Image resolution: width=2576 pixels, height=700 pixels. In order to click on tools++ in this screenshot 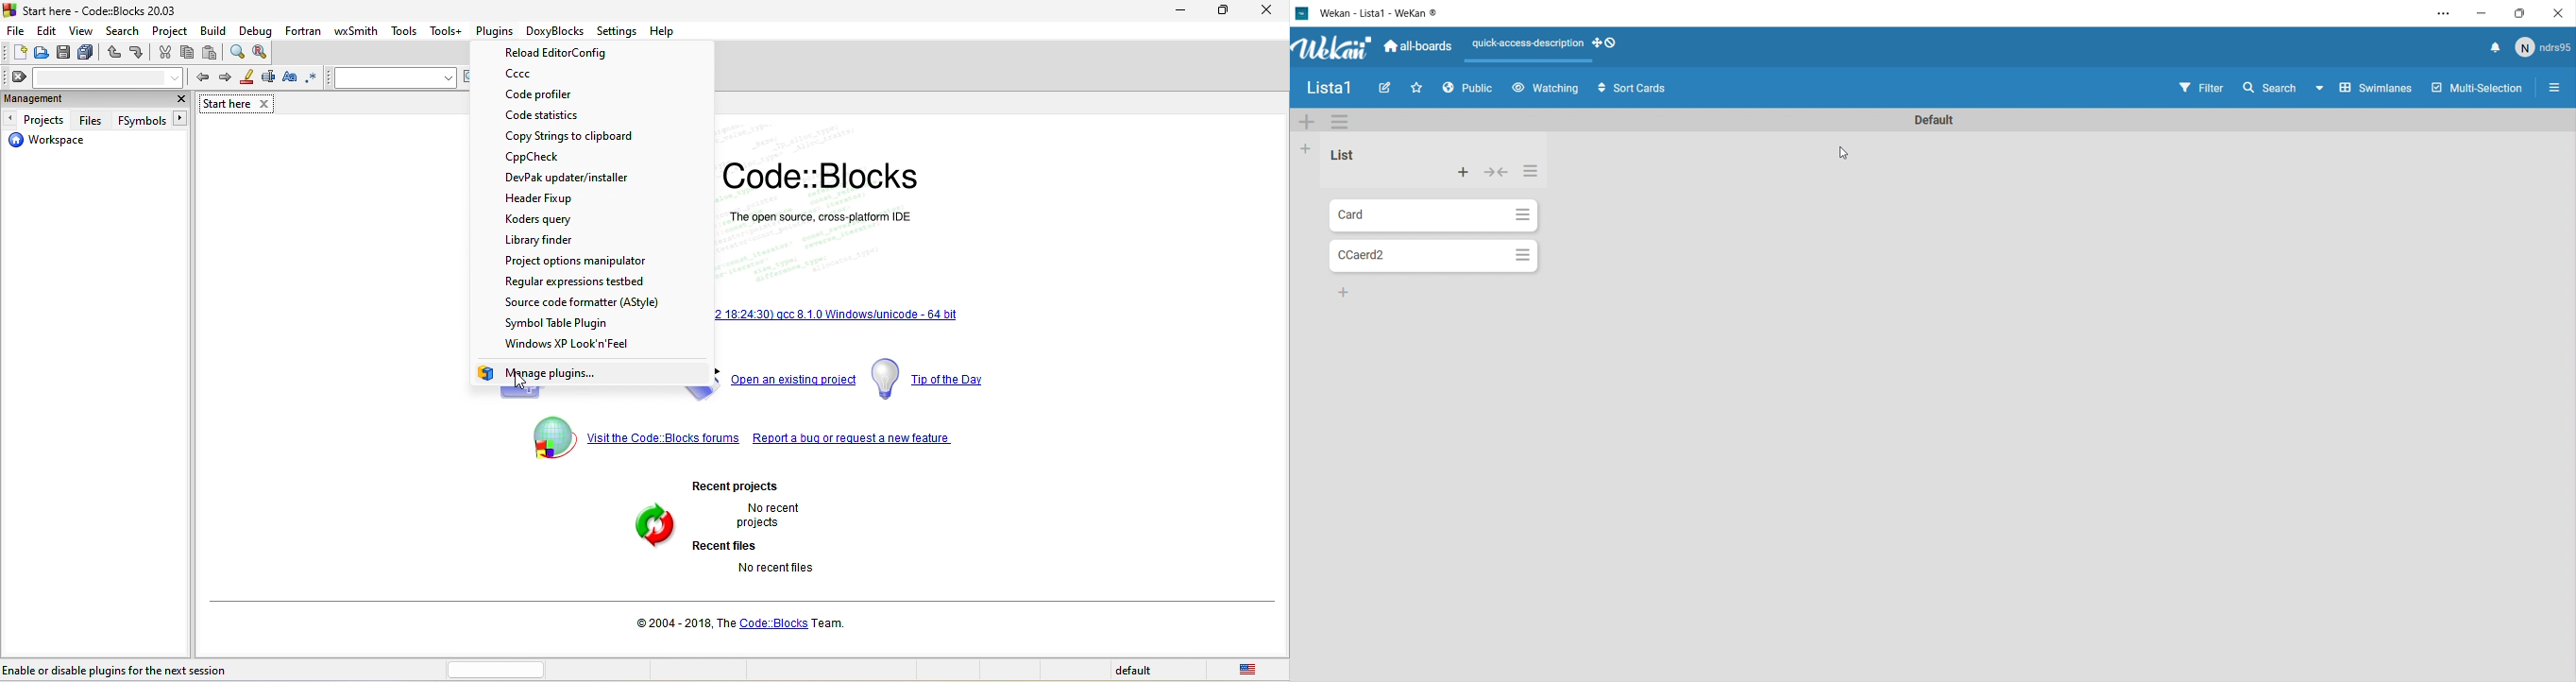, I will do `click(447, 30)`.